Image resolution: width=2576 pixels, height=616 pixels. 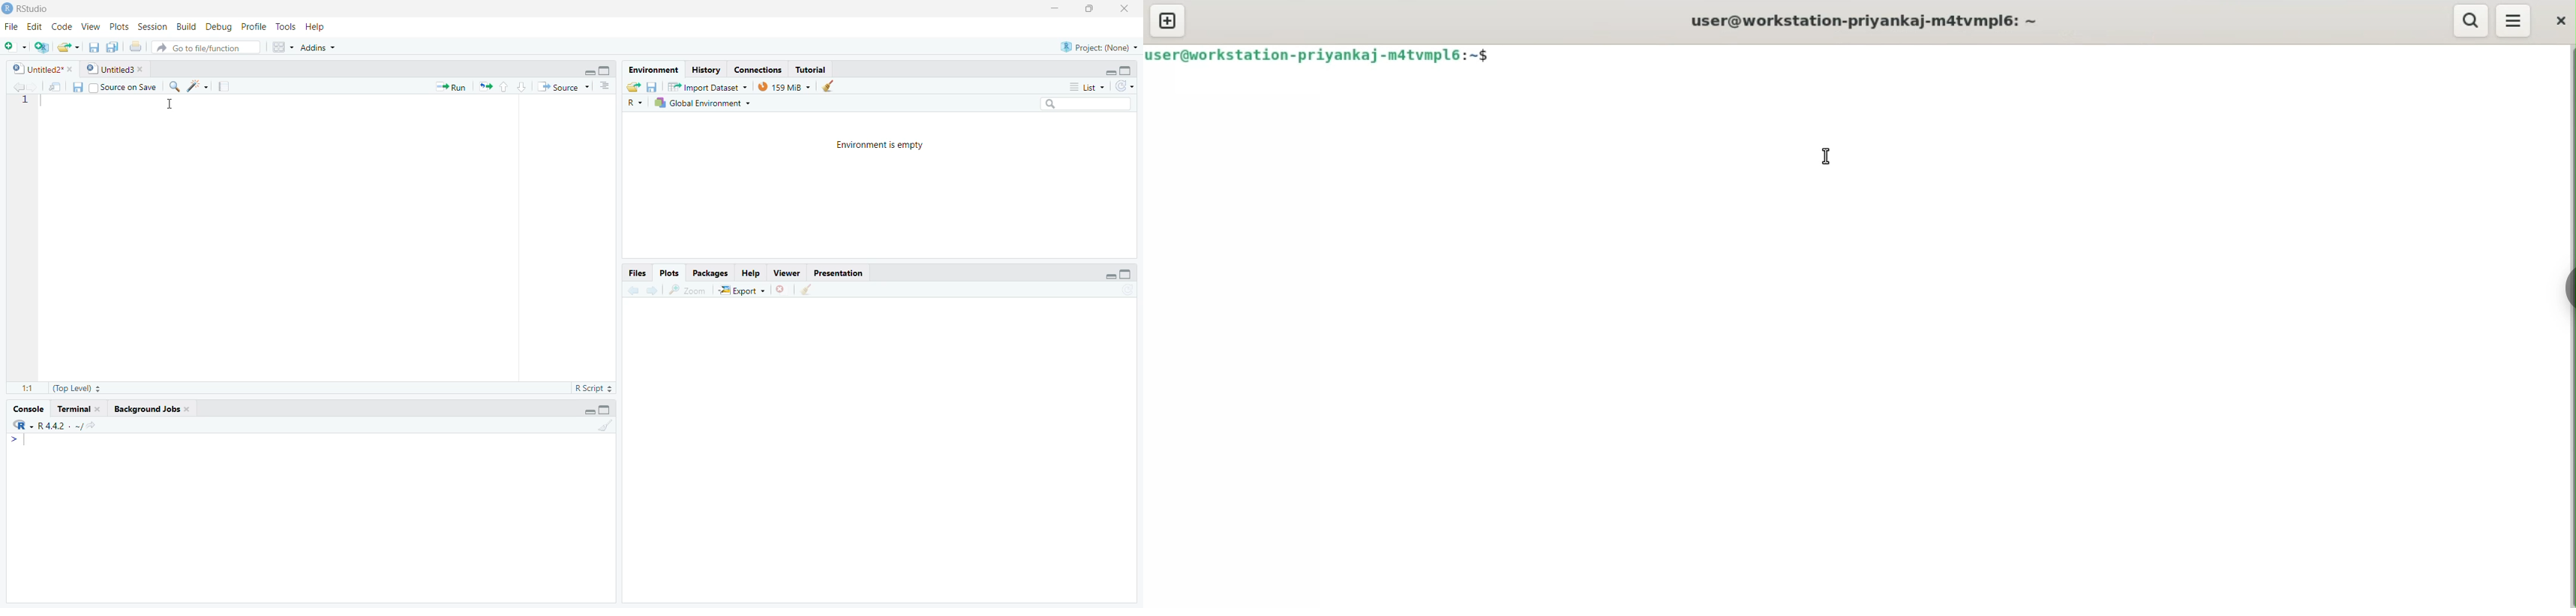 I want to click on Export, so click(x=743, y=290).